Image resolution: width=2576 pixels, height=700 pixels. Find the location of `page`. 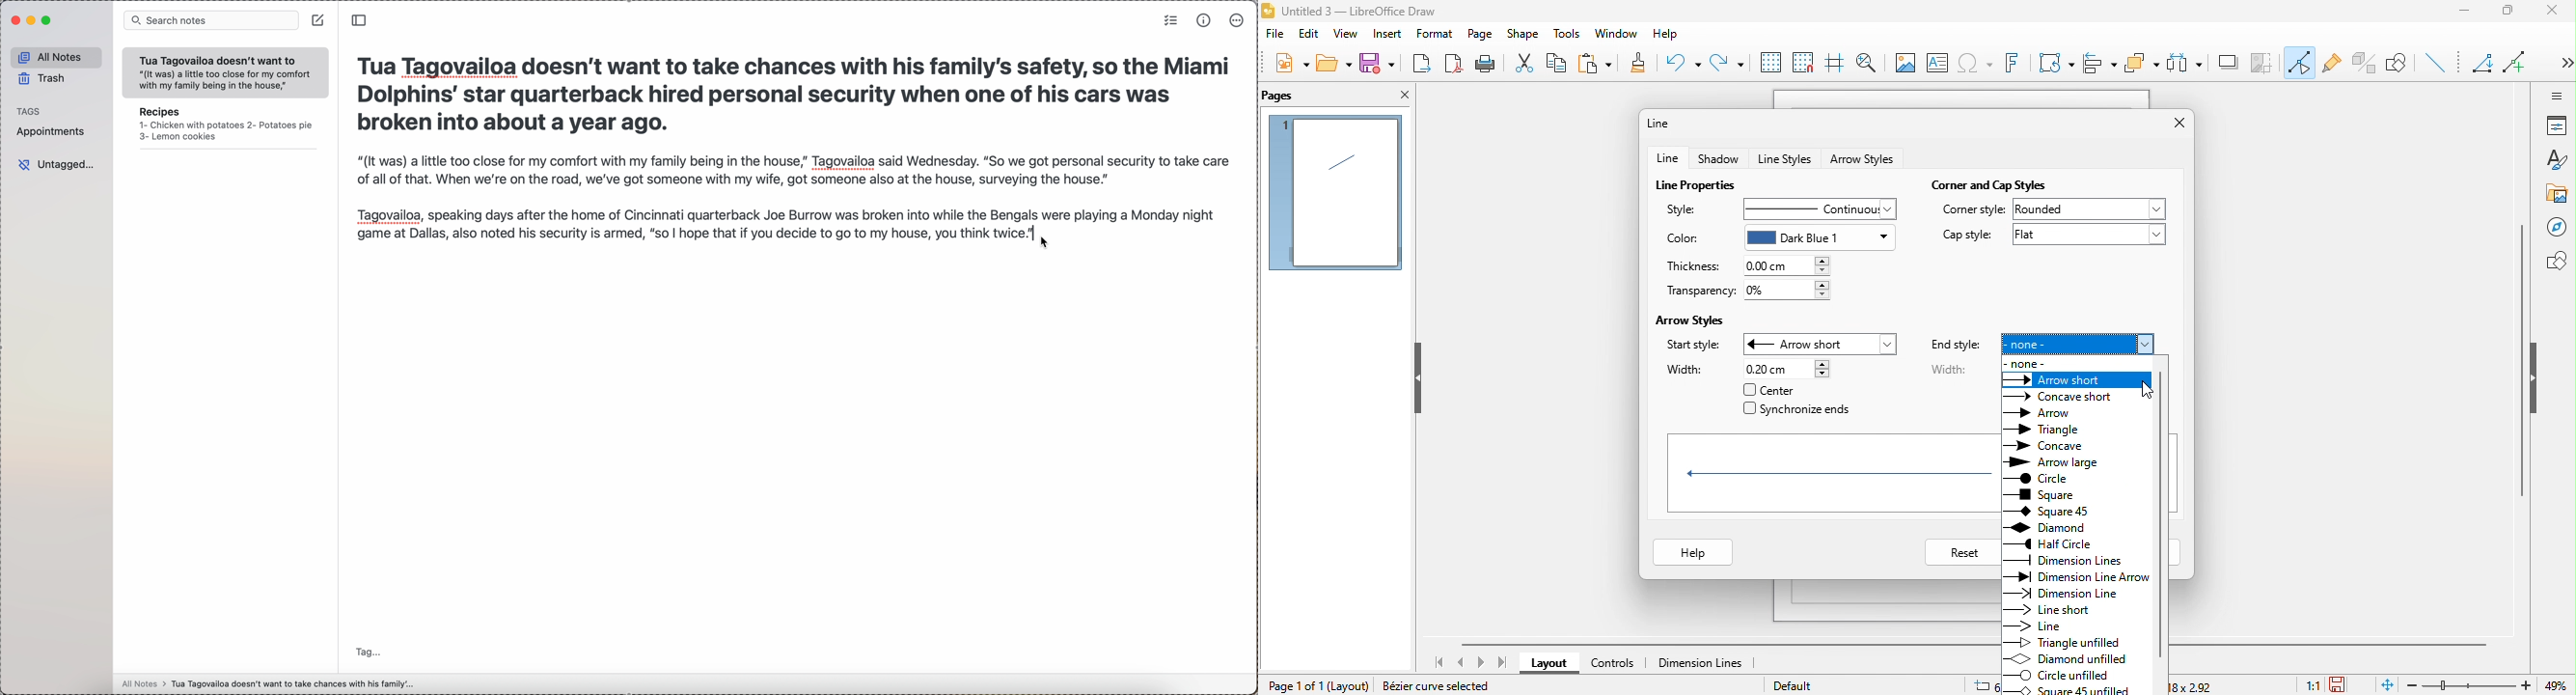

page is located at coordinates (1480, 35).